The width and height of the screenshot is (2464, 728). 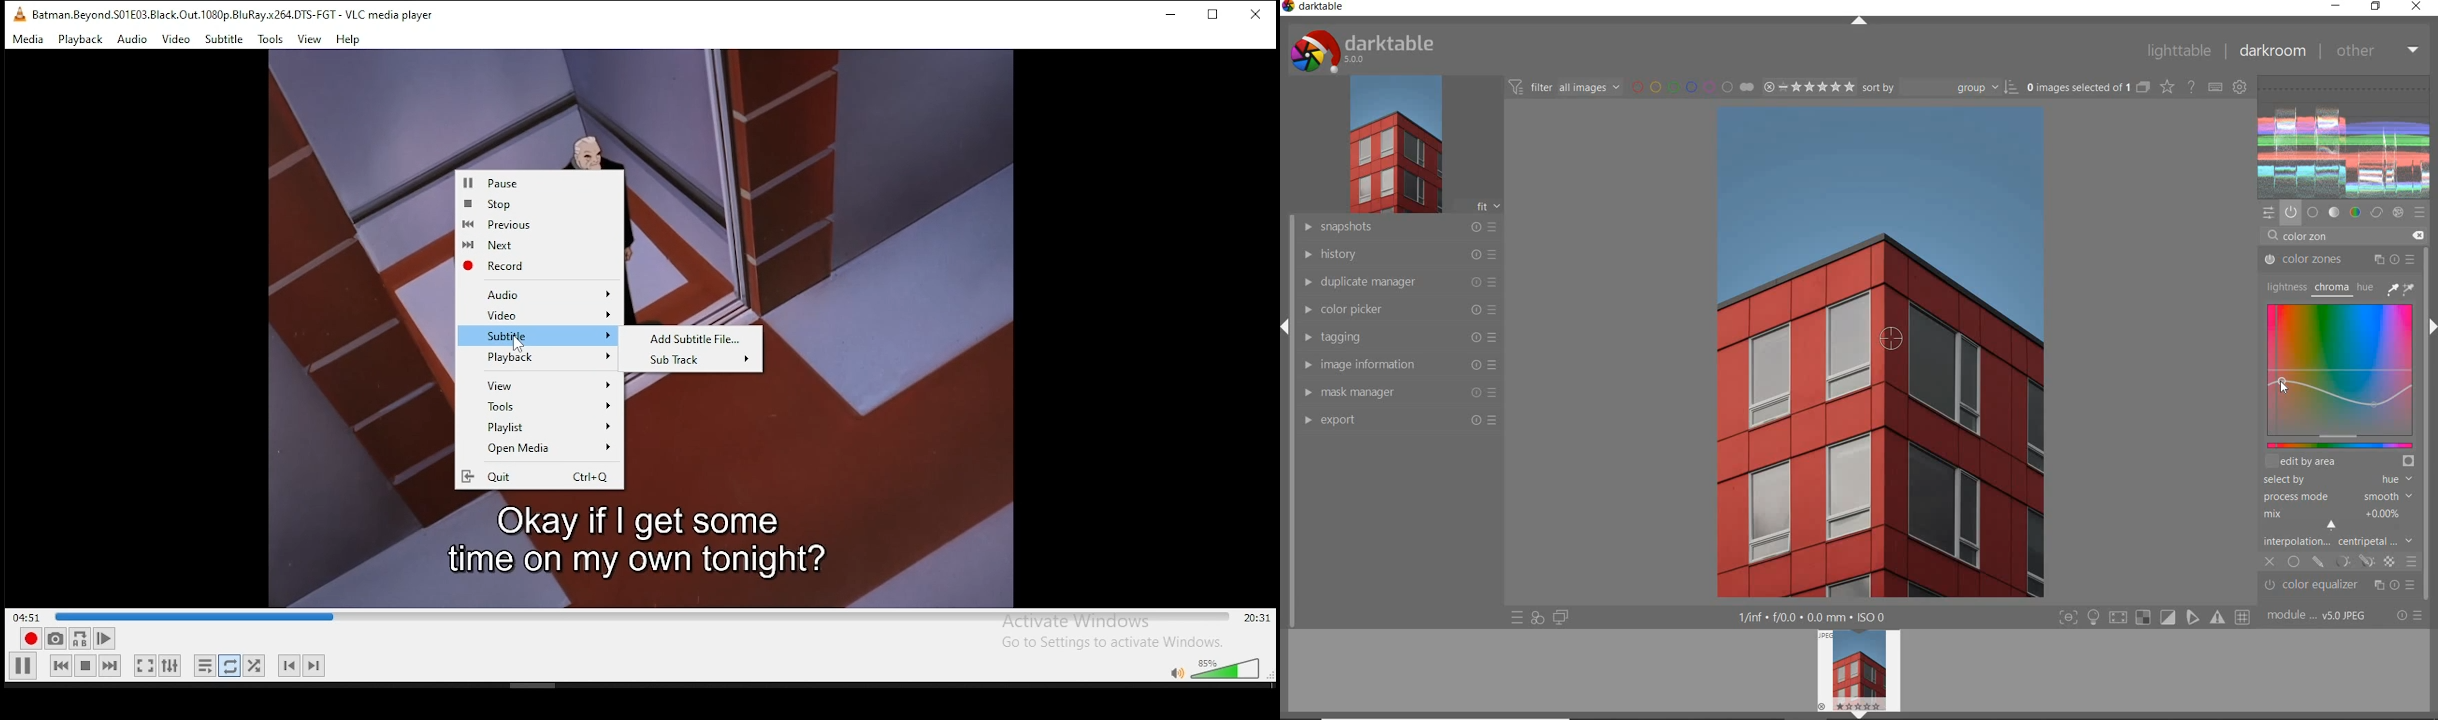 What do you see at coordinates (2192, 86) in the screenshot?
I see `enable for online help` at bounding box center [2192, 86].